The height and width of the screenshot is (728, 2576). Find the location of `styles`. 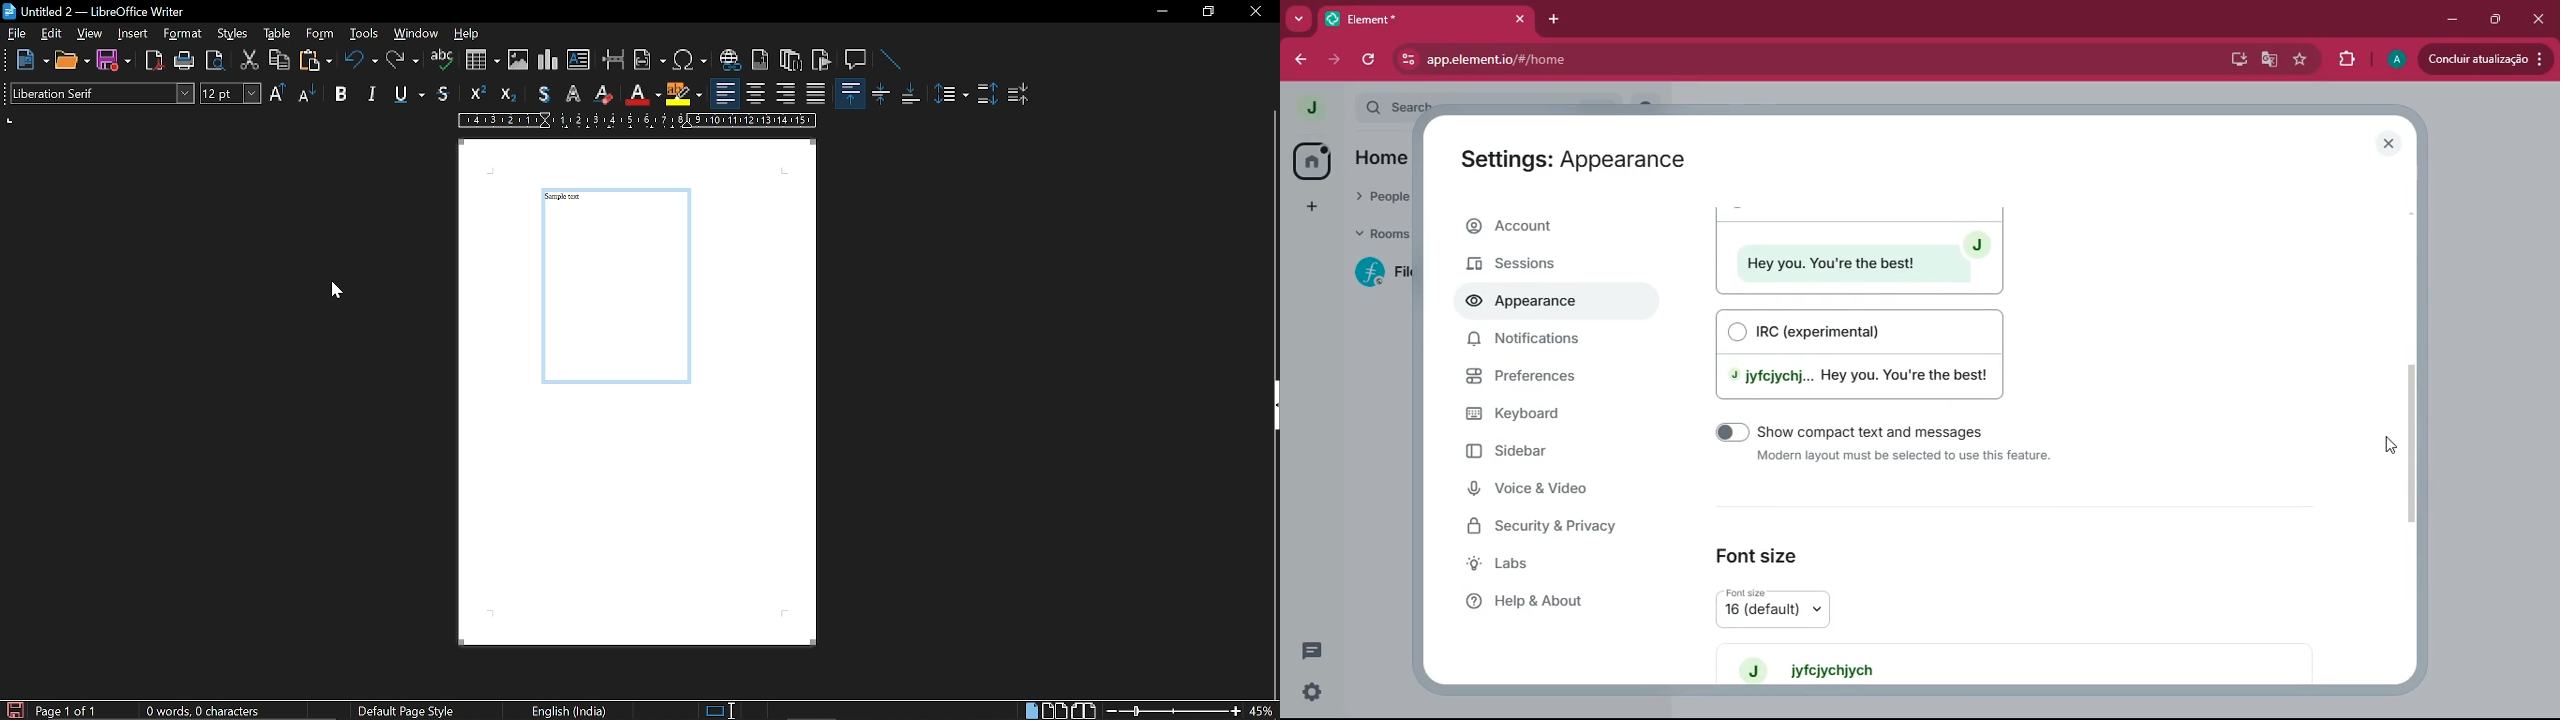

styles is located at coordinates (234, 36).